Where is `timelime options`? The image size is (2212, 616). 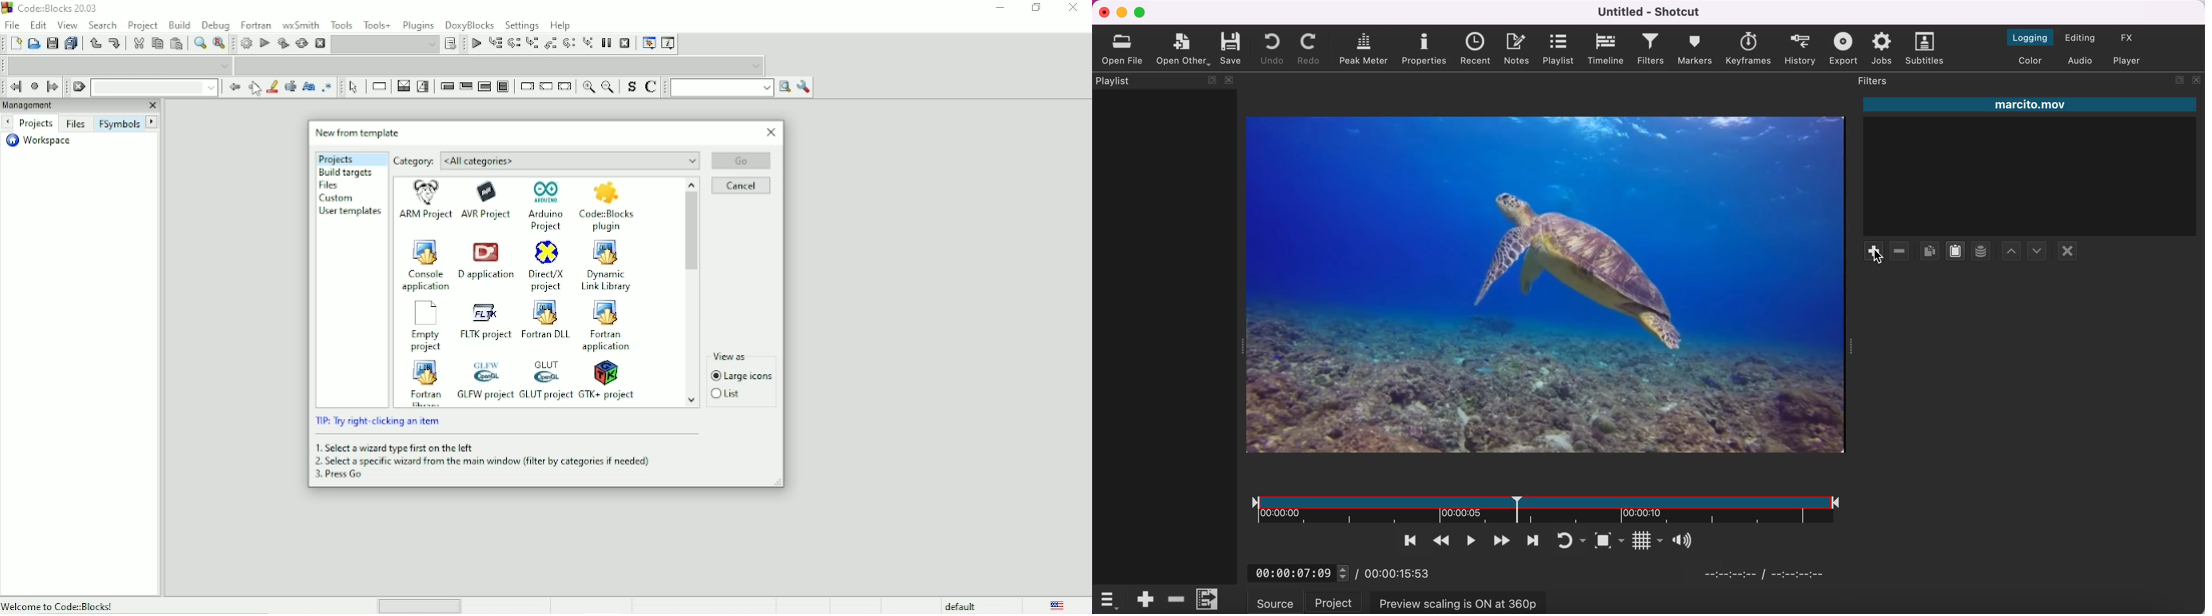
timelime options is located at coordinates (1110, 600).